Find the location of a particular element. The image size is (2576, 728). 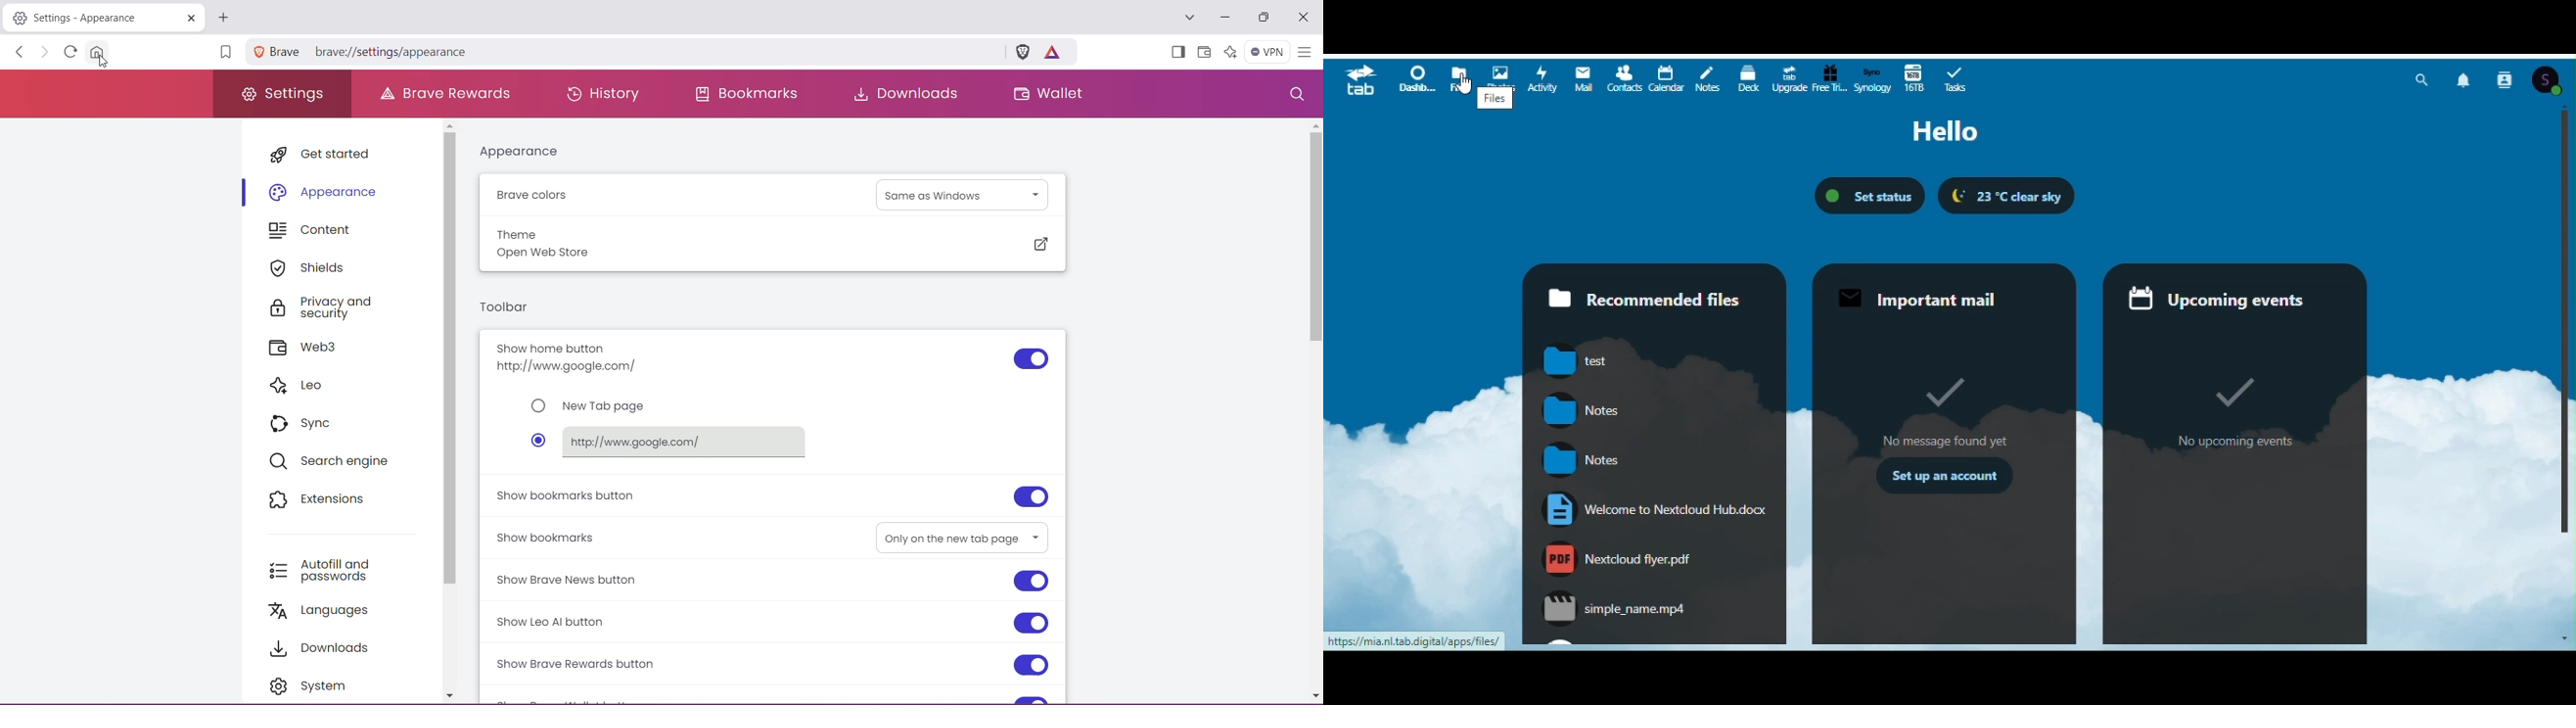

Tick mark is located at coordinates (1949, 395).